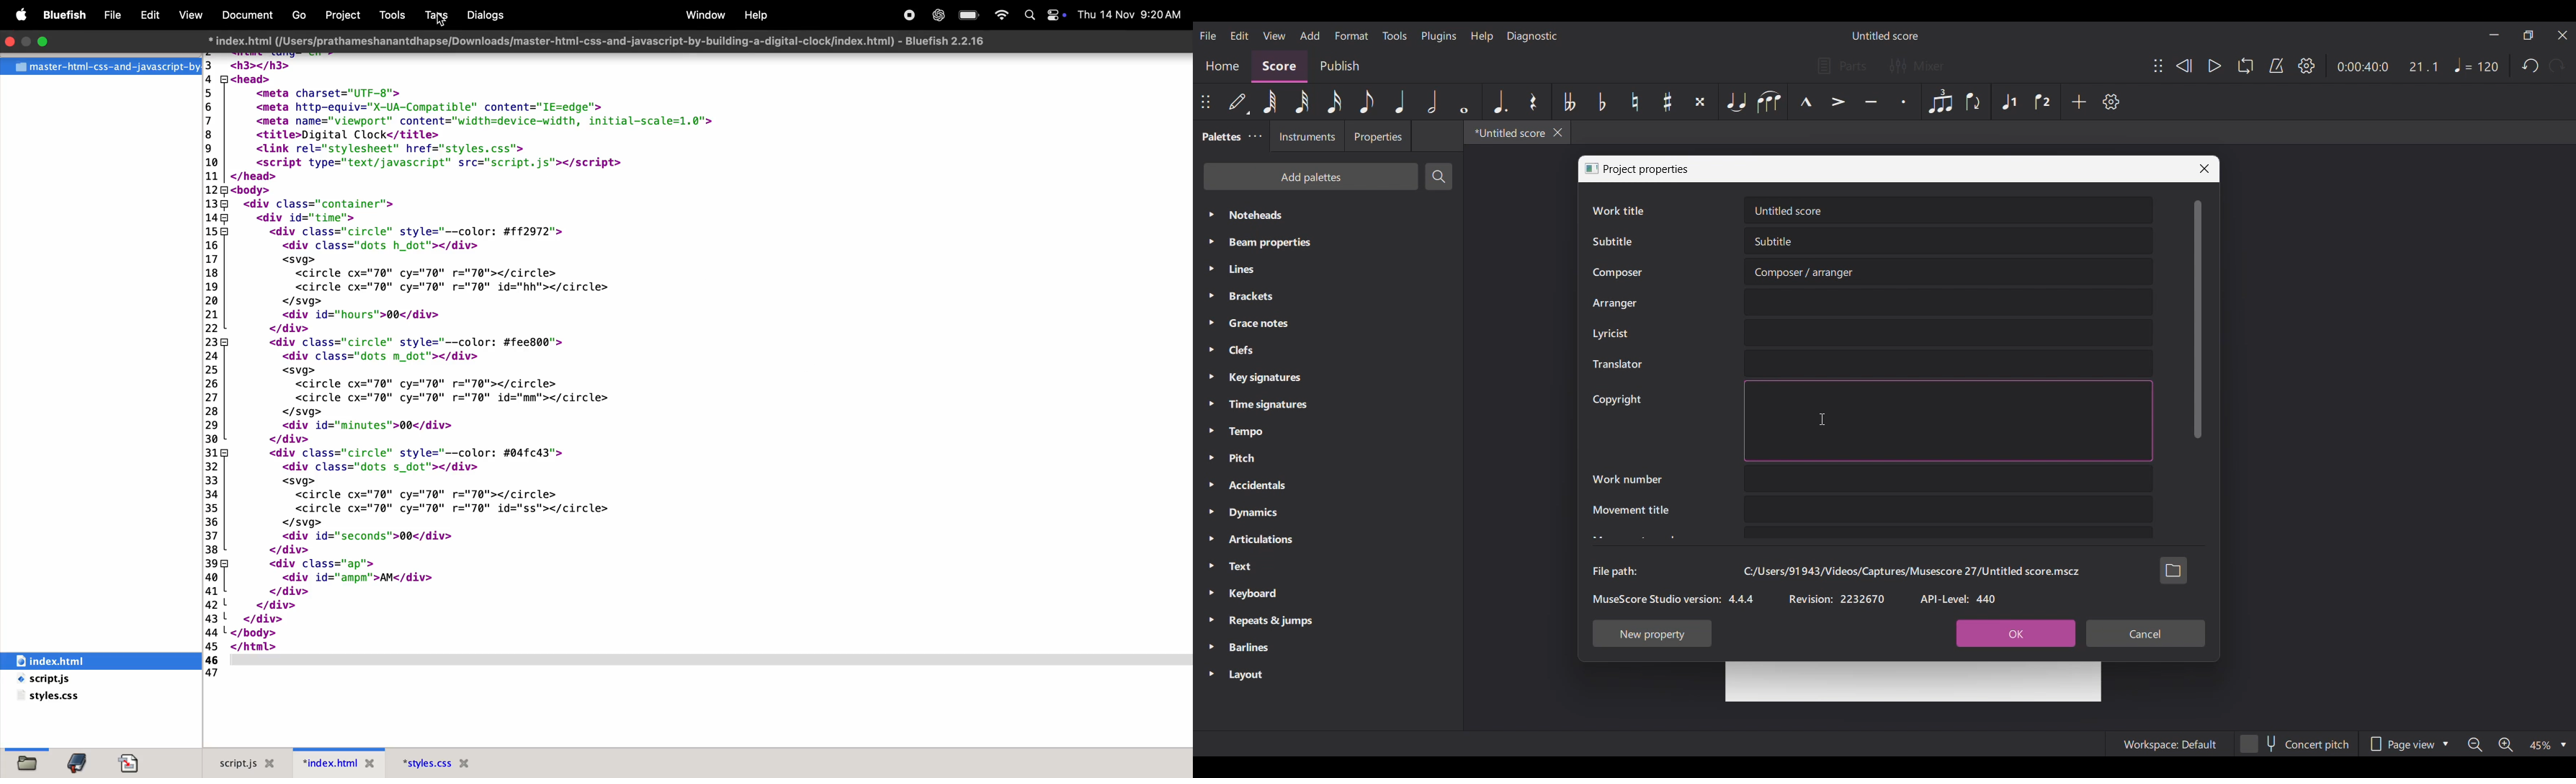 Image resolution: width=2576 pixels, height=784 pixels. What do you see at coordinates (2307, 66) in the screenshot?
I see `Settings` at bounding box center [2307, 66].